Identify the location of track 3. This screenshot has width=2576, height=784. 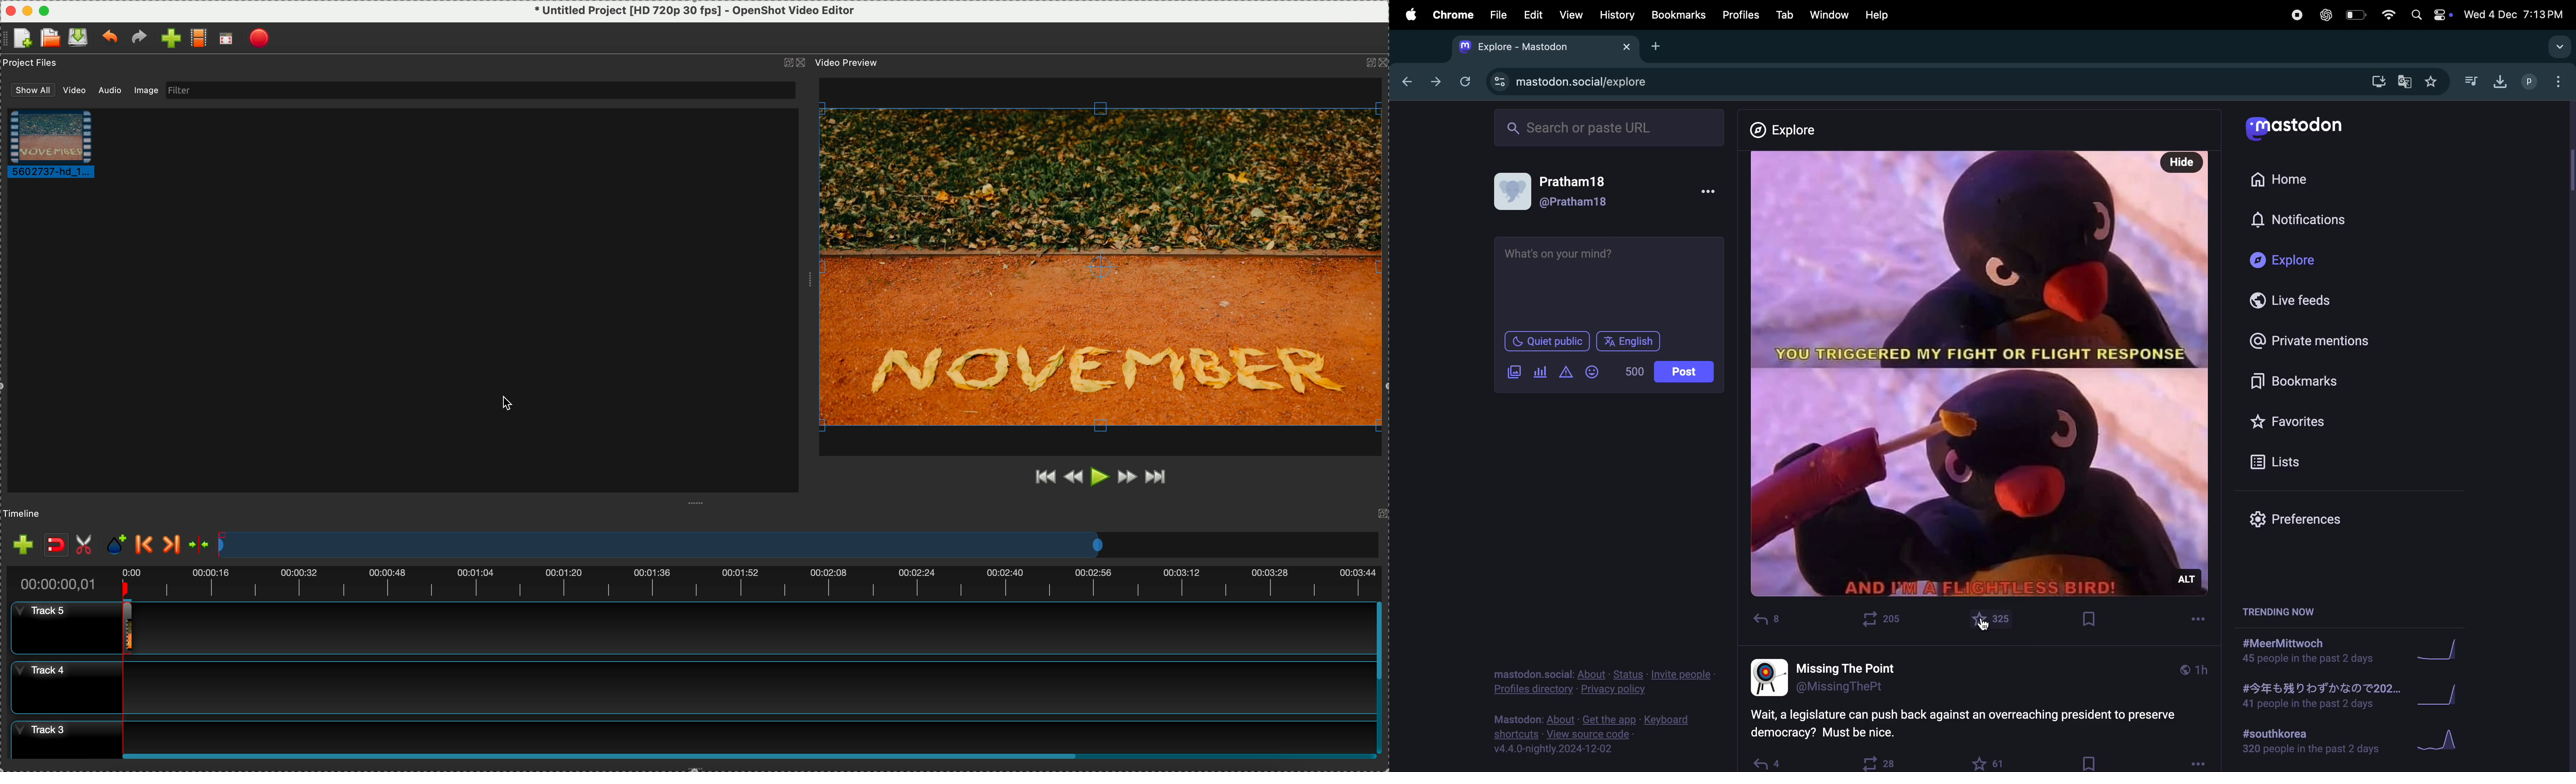
(684, 734).